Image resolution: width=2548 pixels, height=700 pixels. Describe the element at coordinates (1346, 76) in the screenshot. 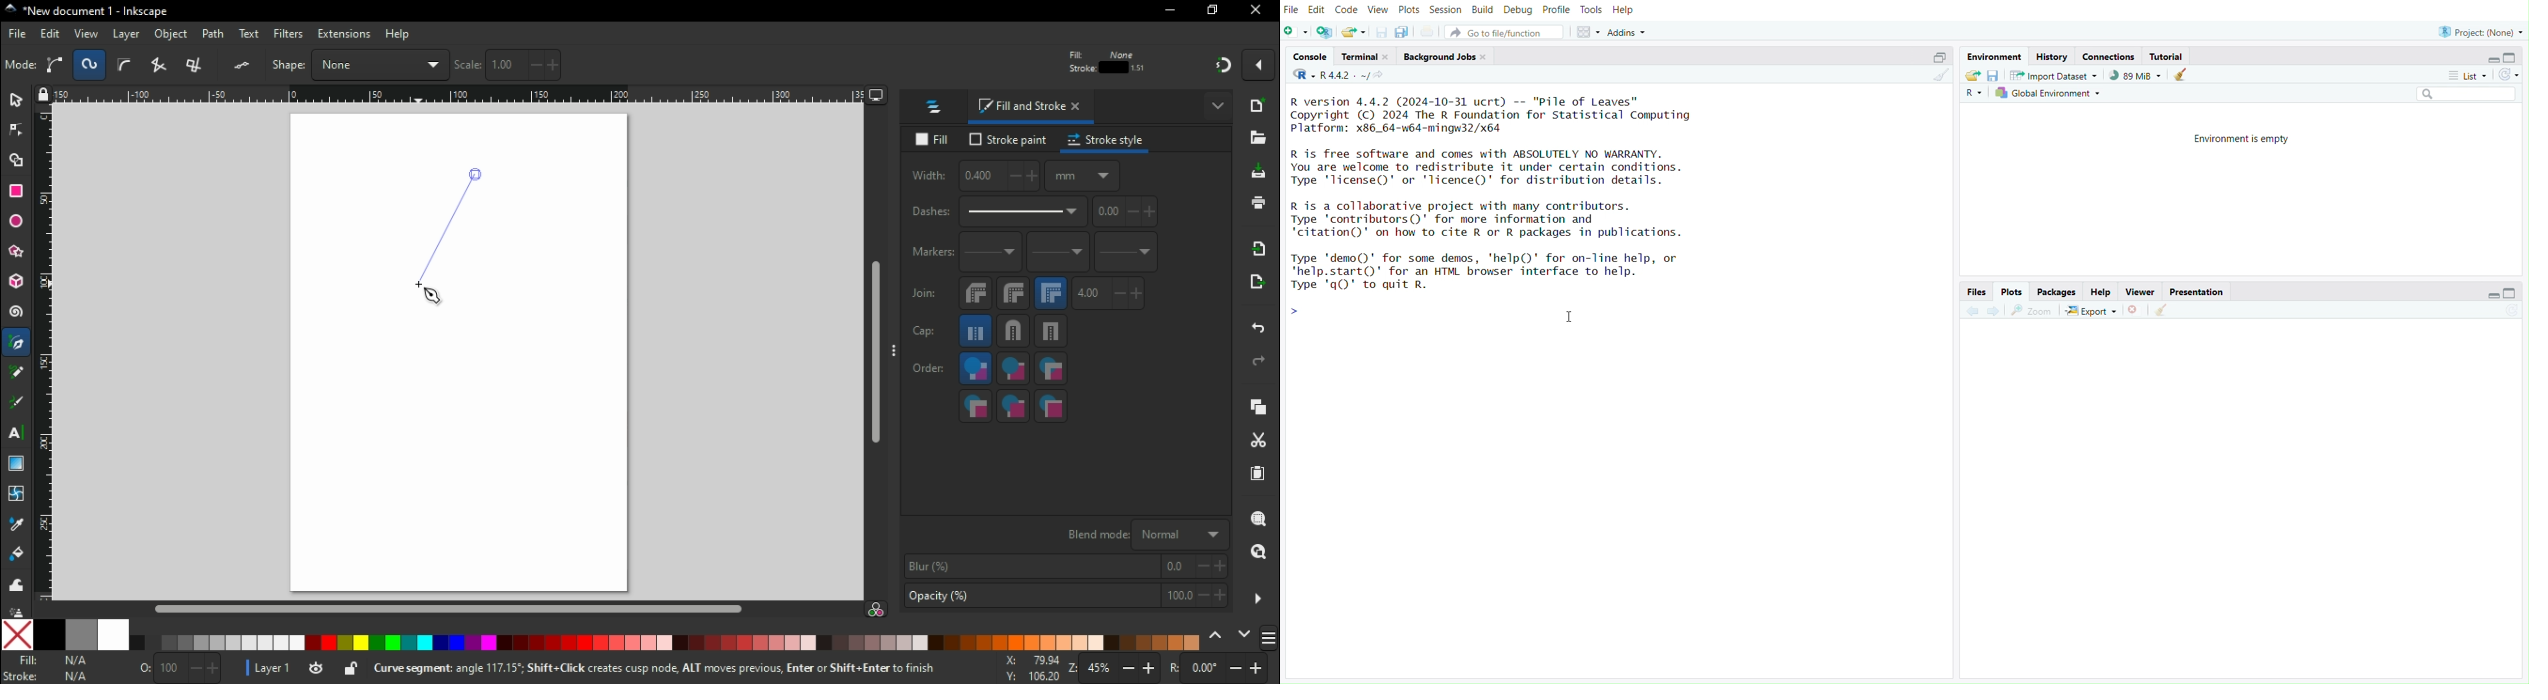

I see `R.4.4.2~/` at that location.